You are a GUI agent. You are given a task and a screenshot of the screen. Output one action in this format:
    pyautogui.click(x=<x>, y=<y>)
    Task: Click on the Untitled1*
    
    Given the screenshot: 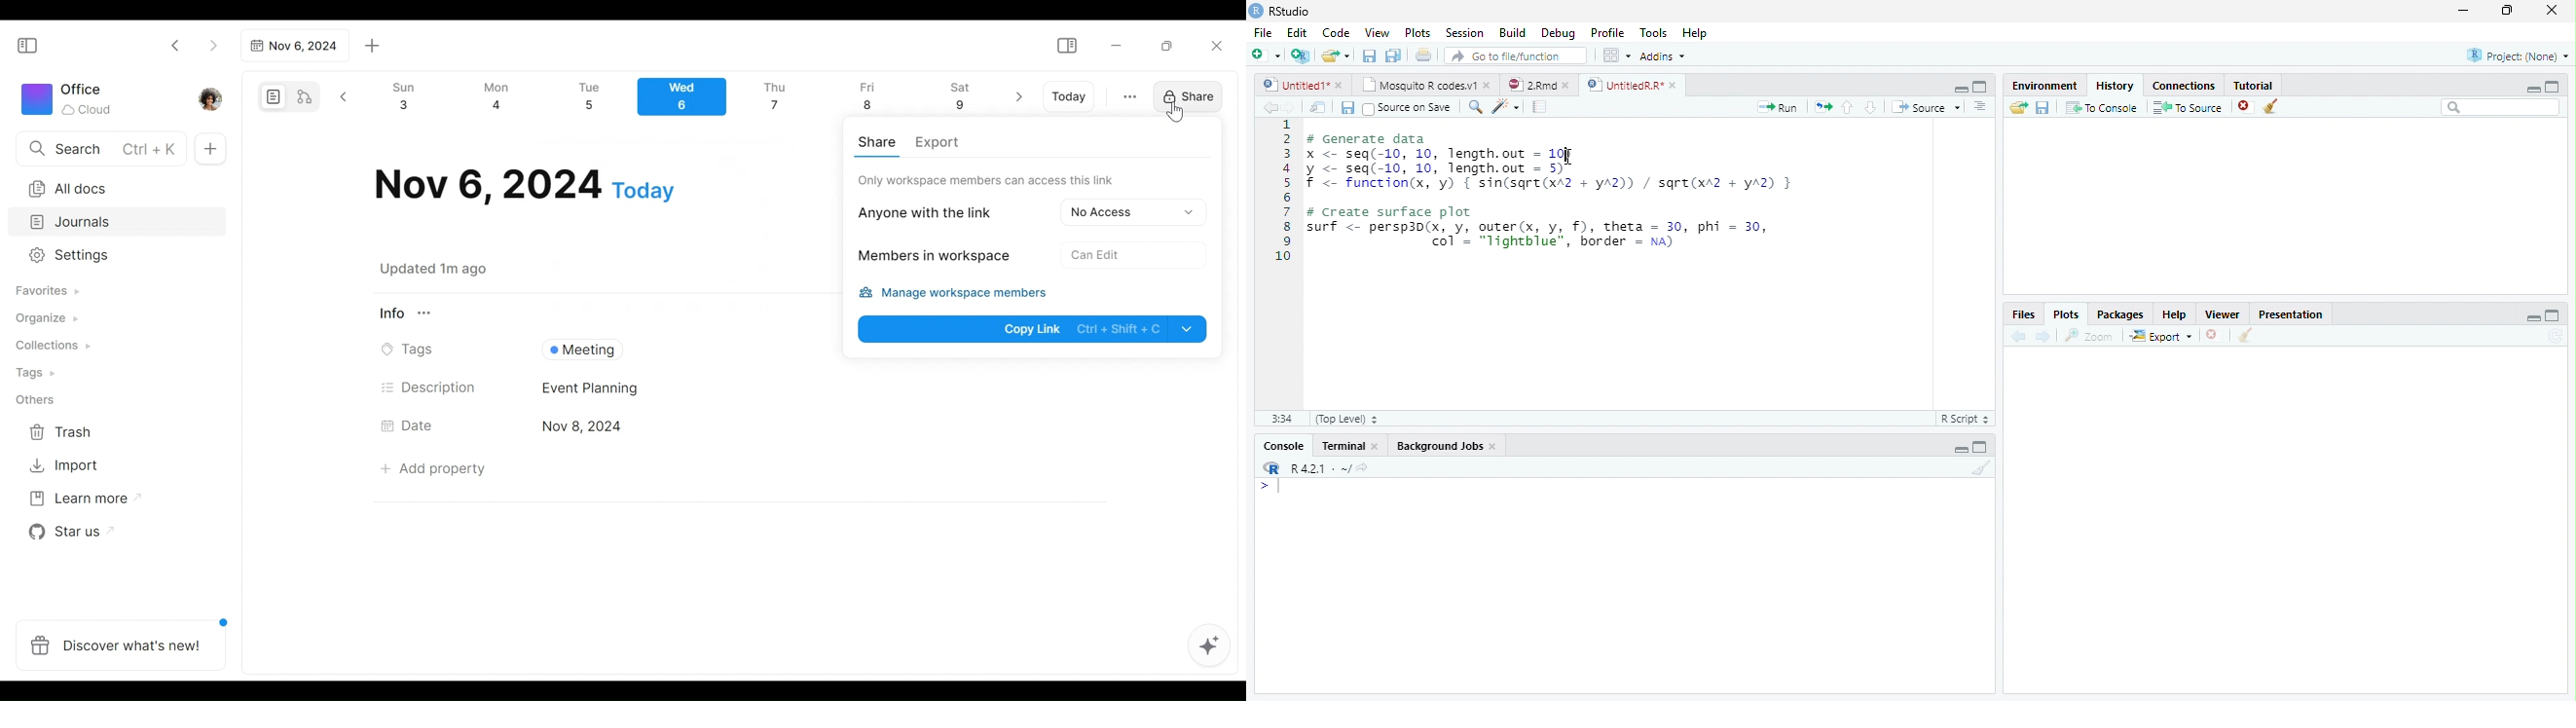 What is the action you would take?
    pyautogui.click(x=1293, y=84)
    